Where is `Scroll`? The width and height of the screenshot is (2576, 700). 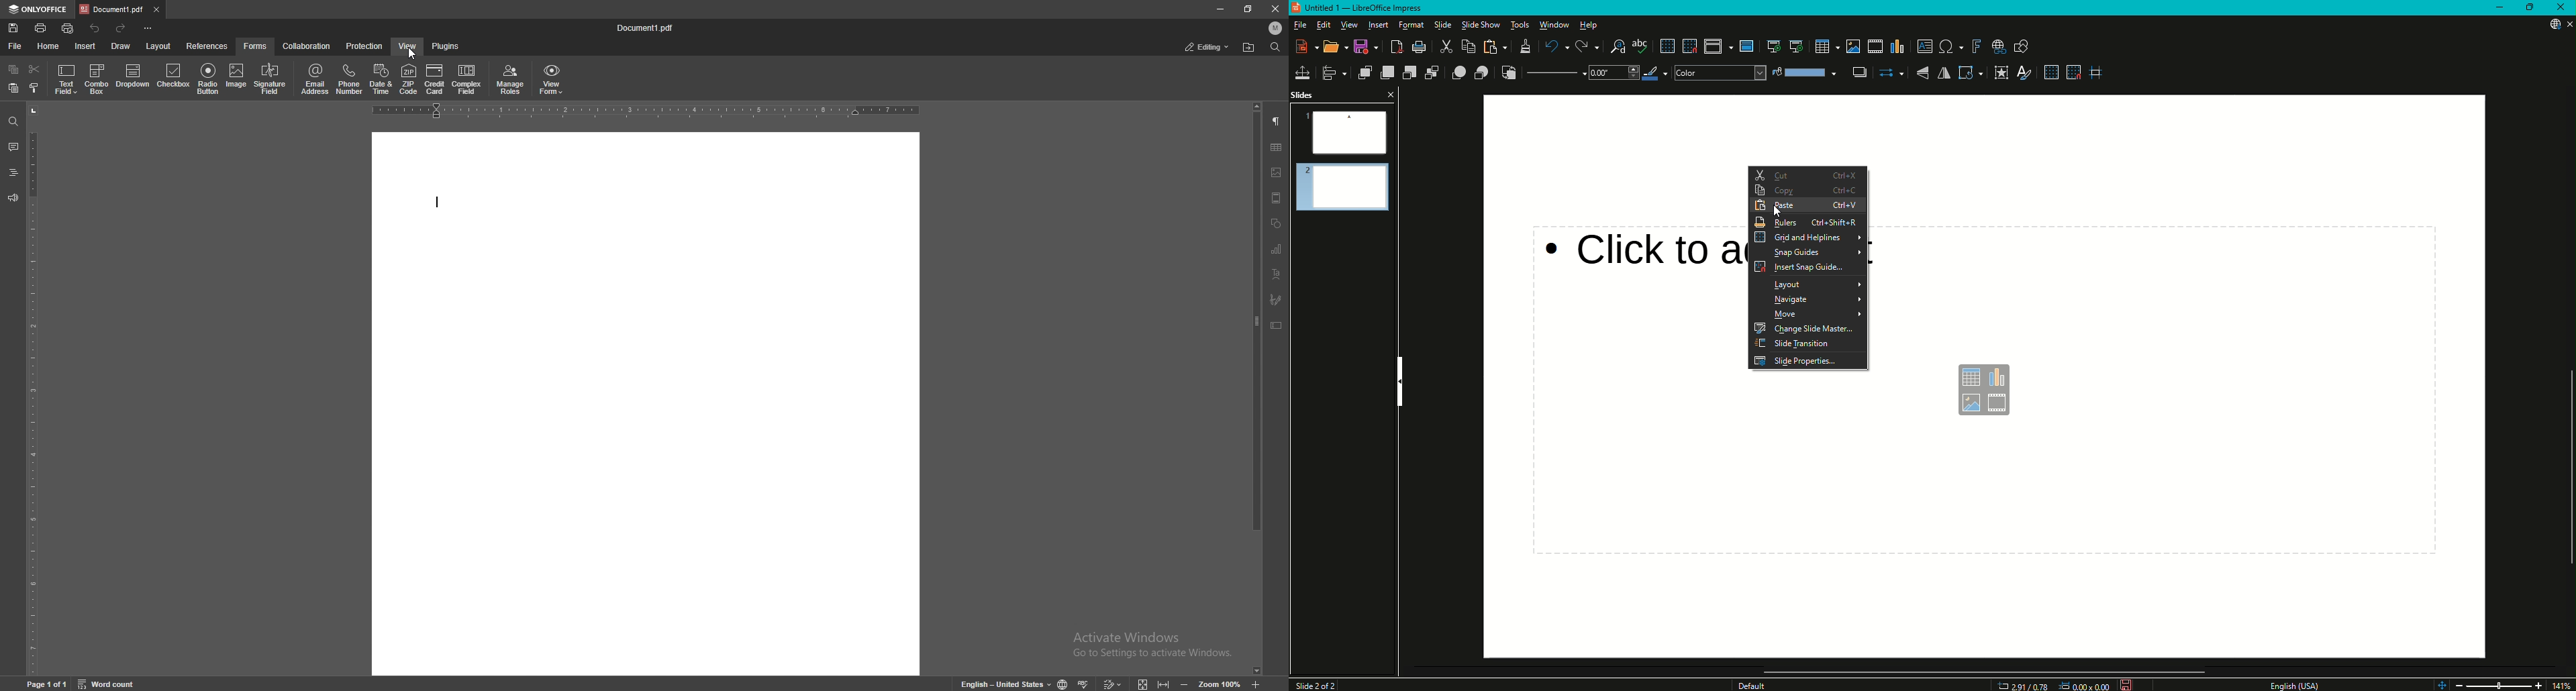 Scroll is located at coordinates (1982, 669).